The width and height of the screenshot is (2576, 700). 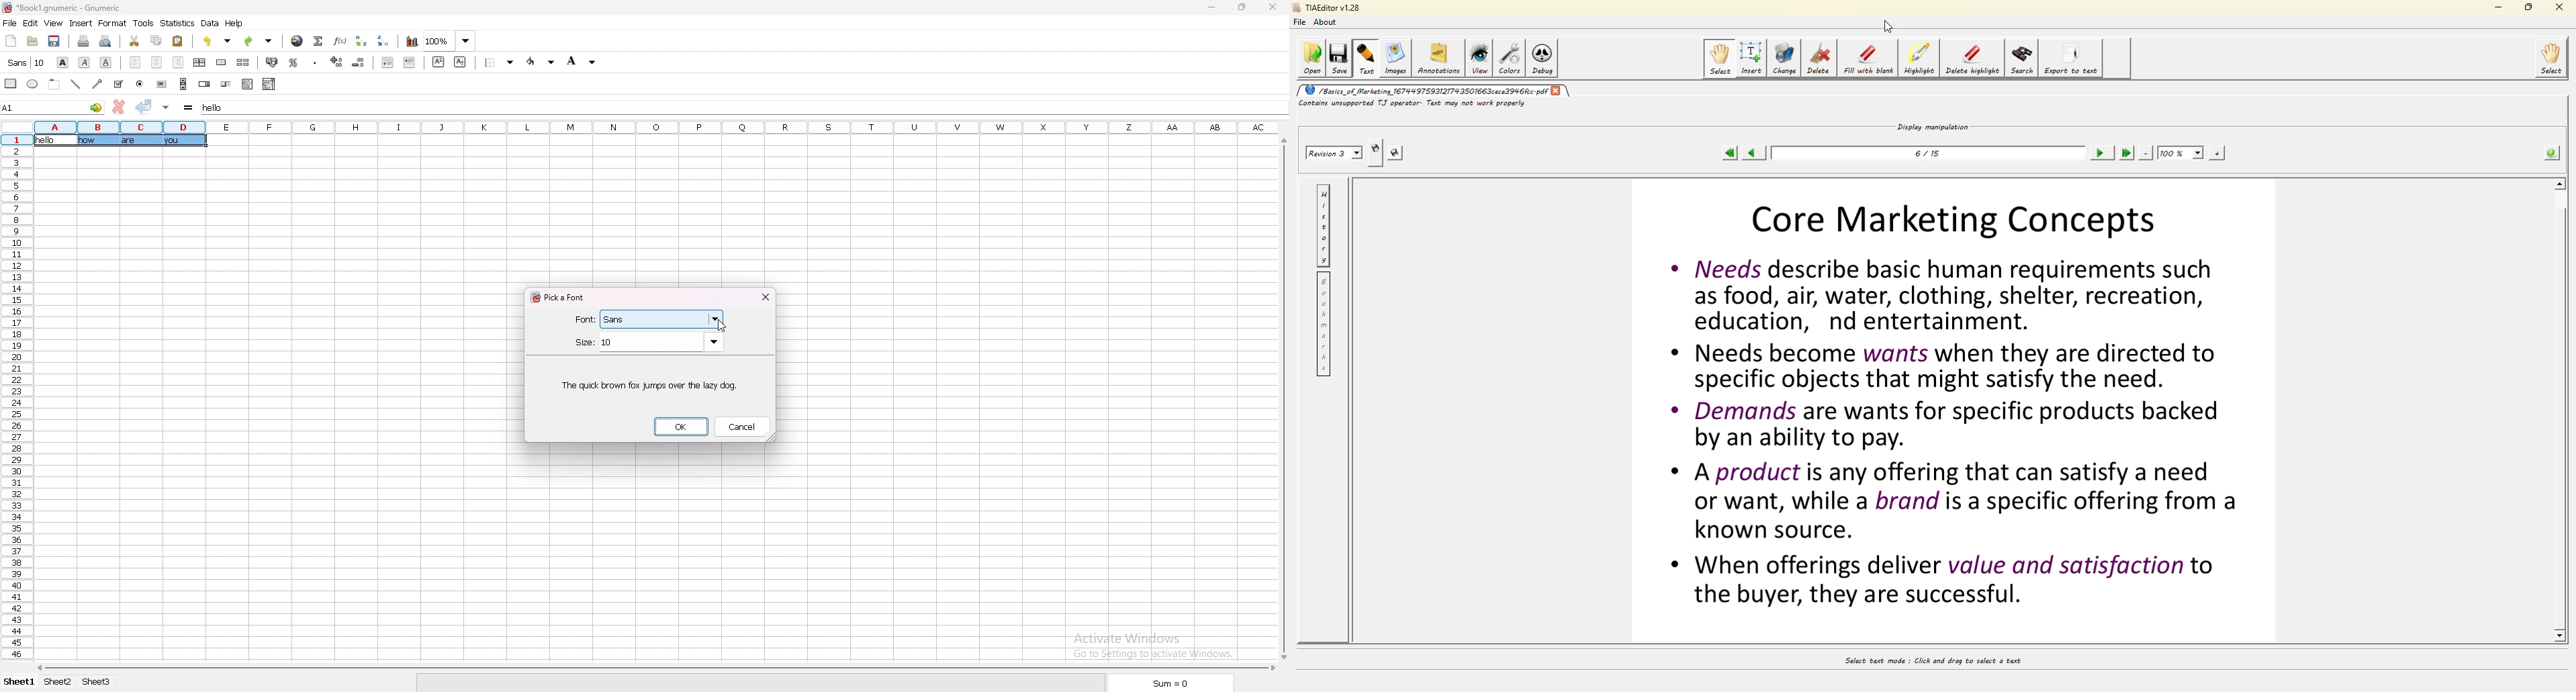 What do you see at coordinates (649, 385) in the screenshot?
I see `sample text` at bounding box center [649, 385].